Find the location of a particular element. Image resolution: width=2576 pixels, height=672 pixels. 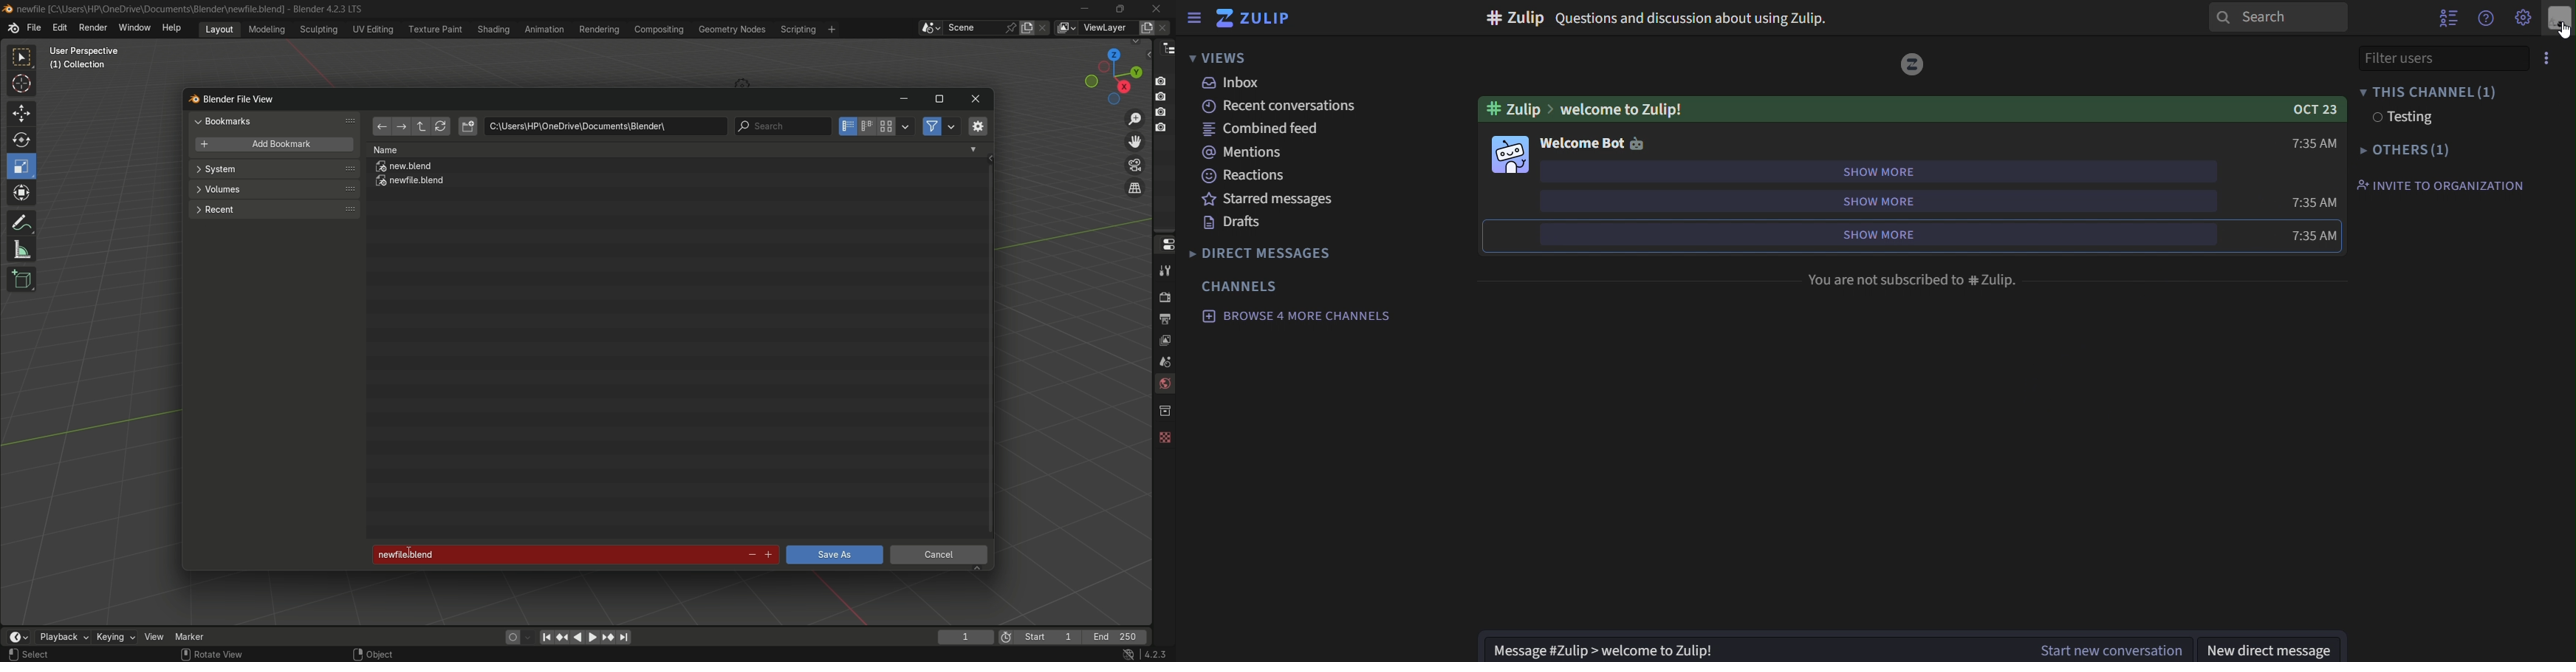

playback is located at coordinates (62, 637).